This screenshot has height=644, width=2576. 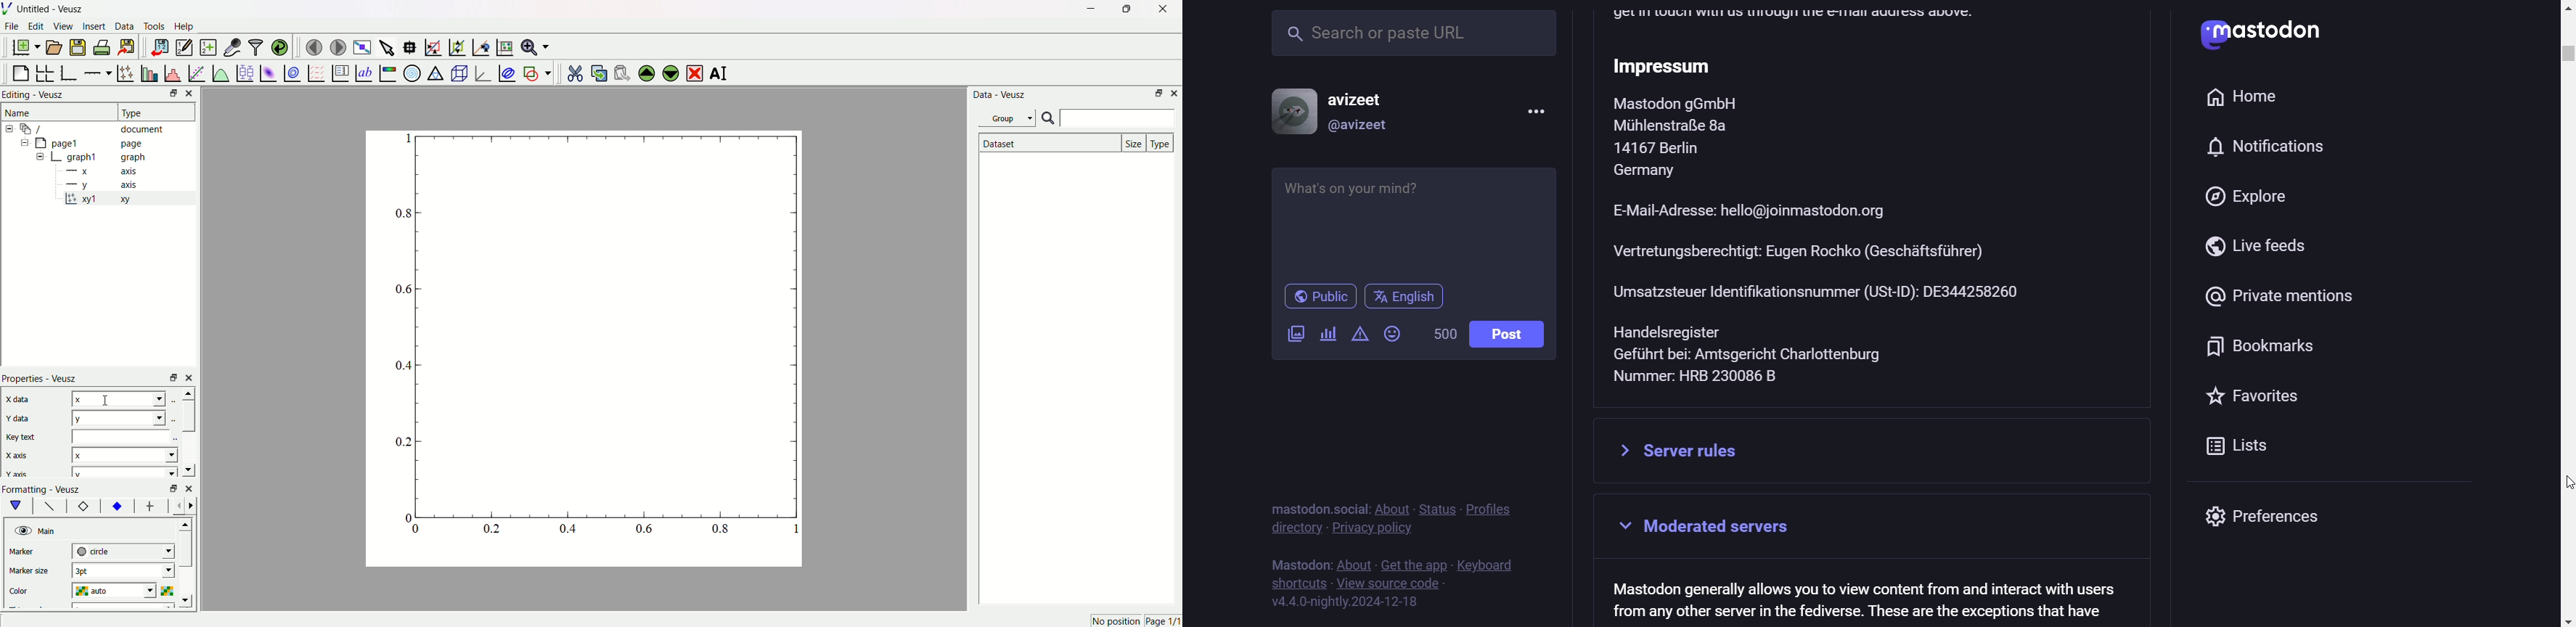 What do you see at coordinates (1364, 95) in the screenshot?
I see `username` at bounding box center [1364, 95].